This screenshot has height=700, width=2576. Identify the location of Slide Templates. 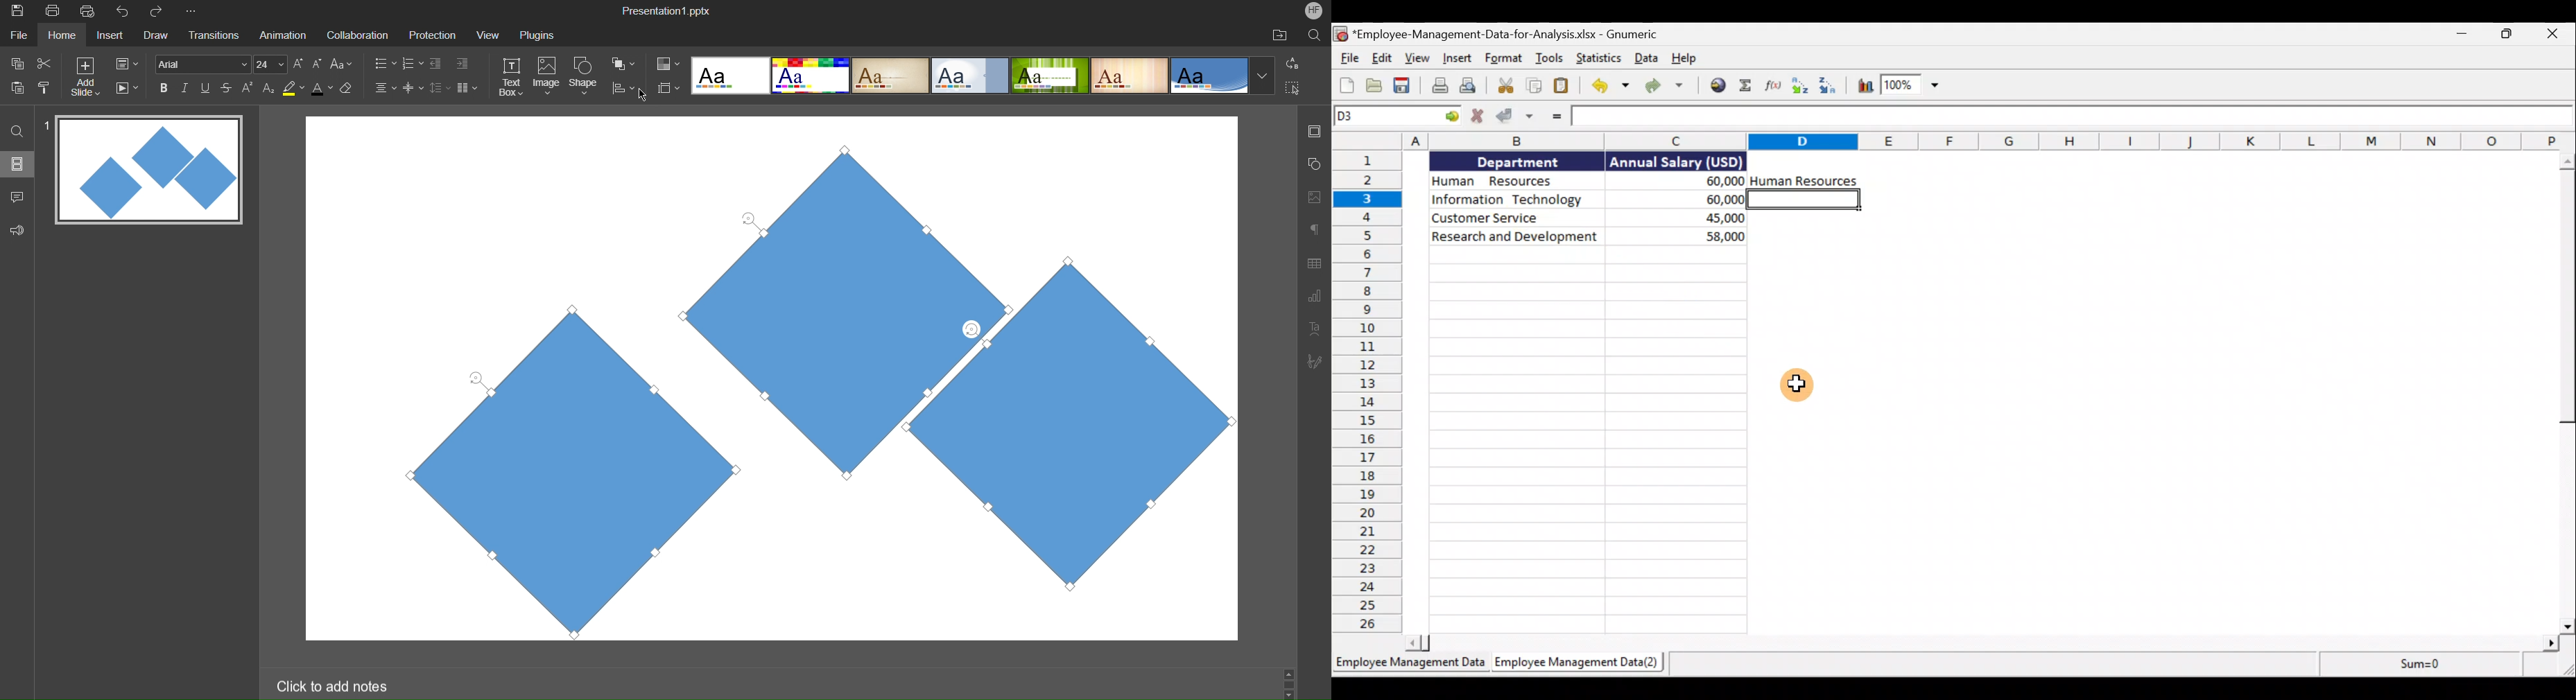
(983, 74).